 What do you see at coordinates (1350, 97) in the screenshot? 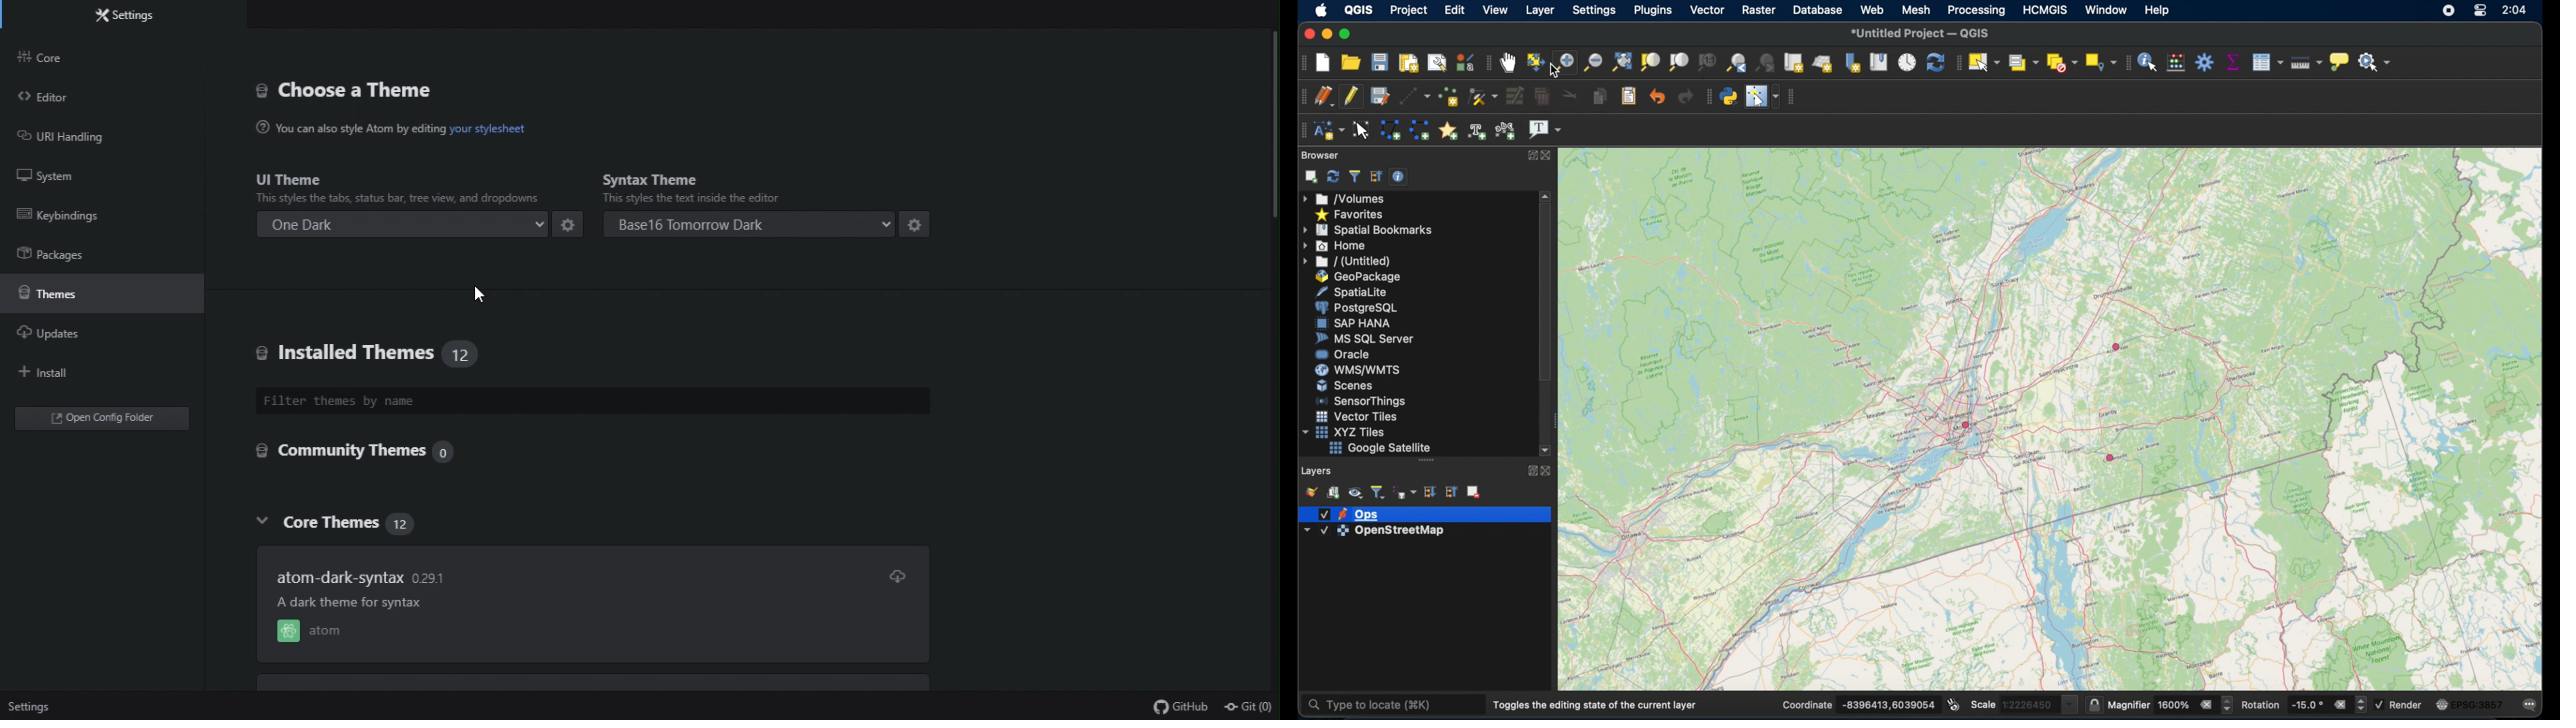
I see `toggle editing` at bounding box center [1350, 97].